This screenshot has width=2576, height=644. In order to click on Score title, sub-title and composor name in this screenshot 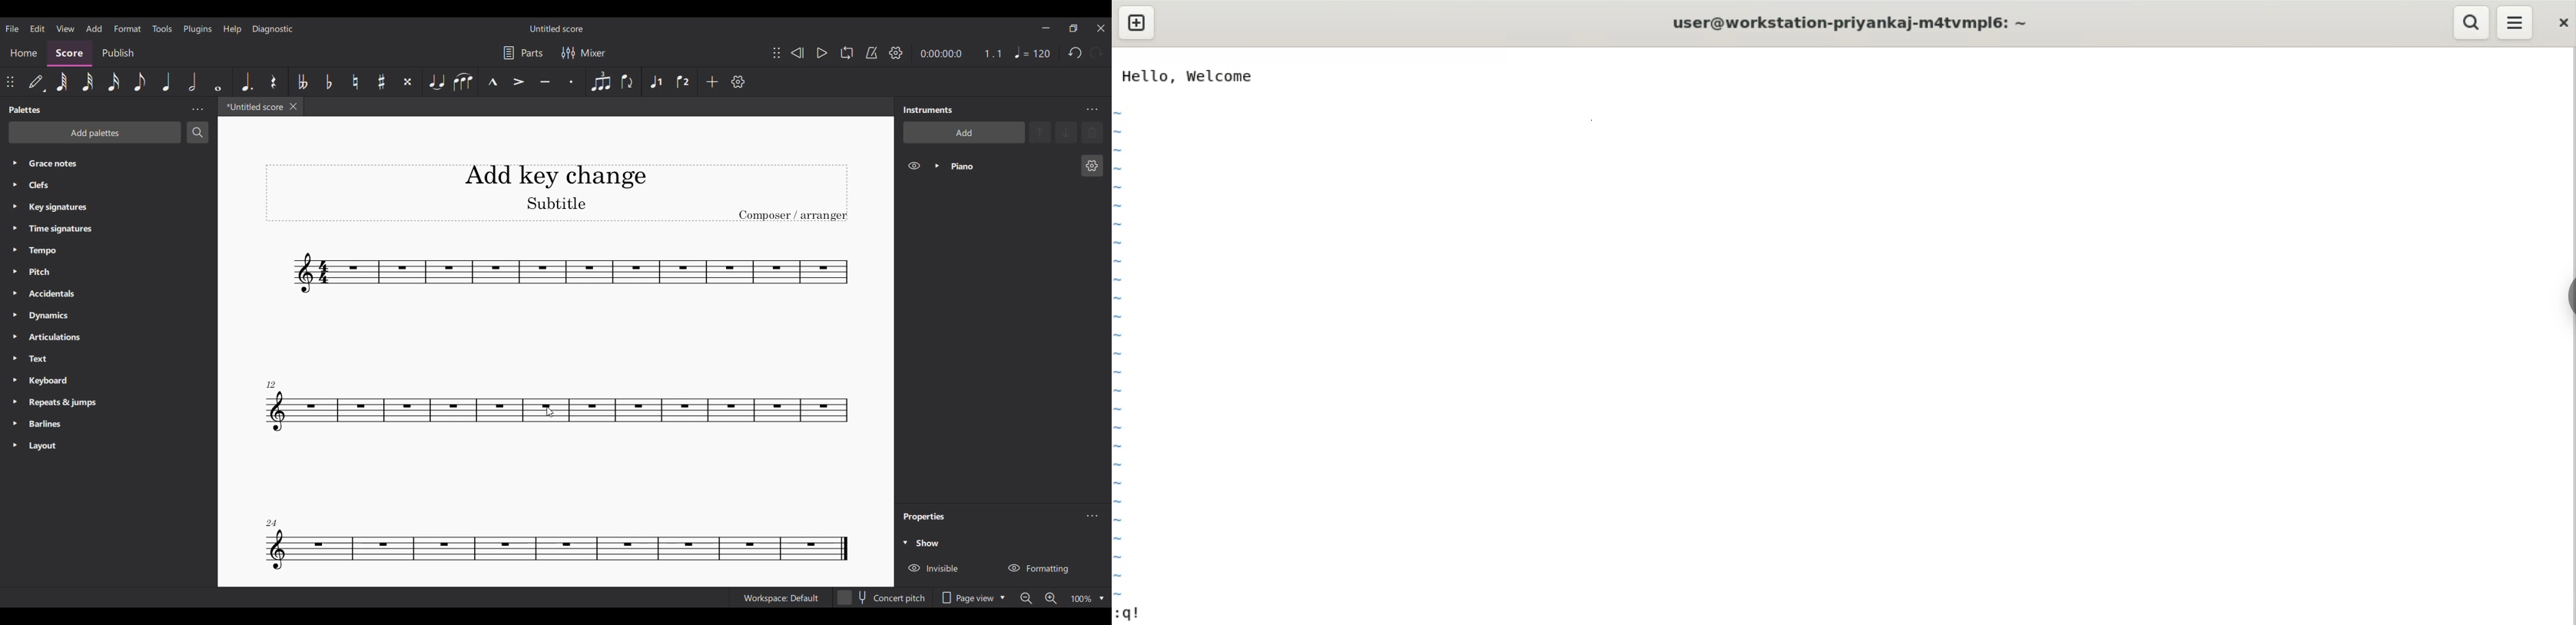, I will do `click(557, 193)`.